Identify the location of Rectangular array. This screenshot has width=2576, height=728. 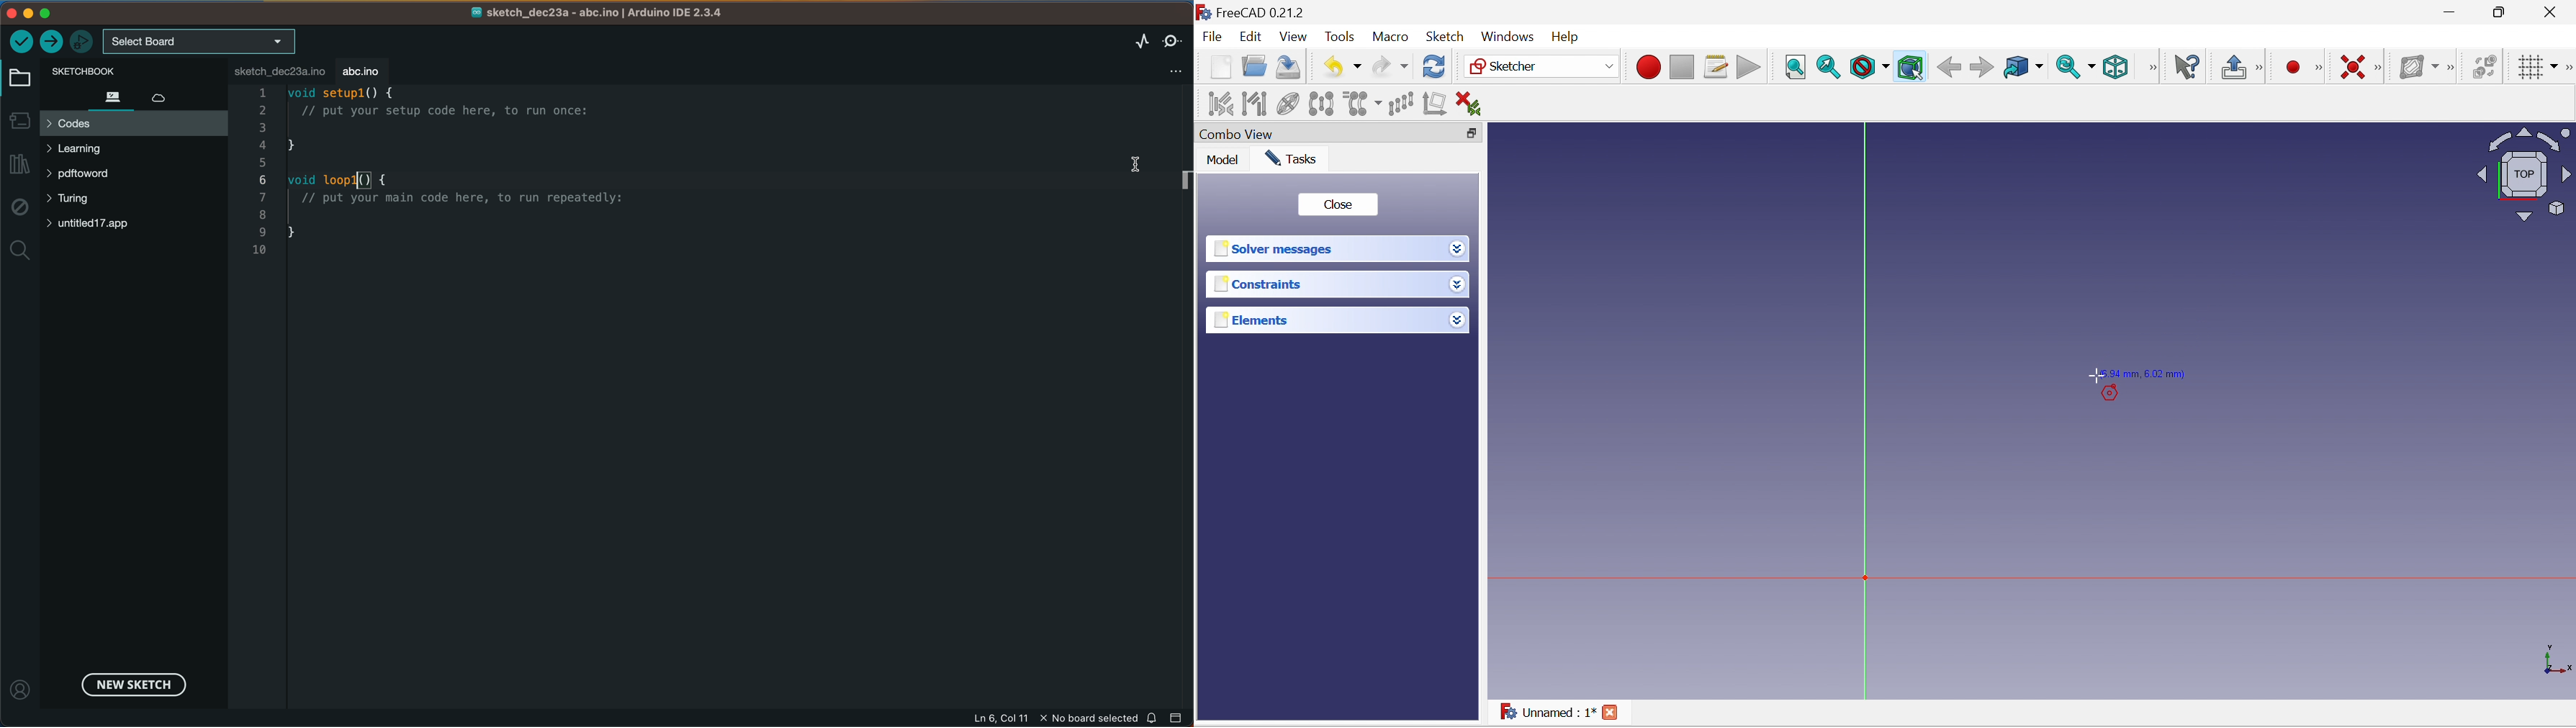
(1402, 104).